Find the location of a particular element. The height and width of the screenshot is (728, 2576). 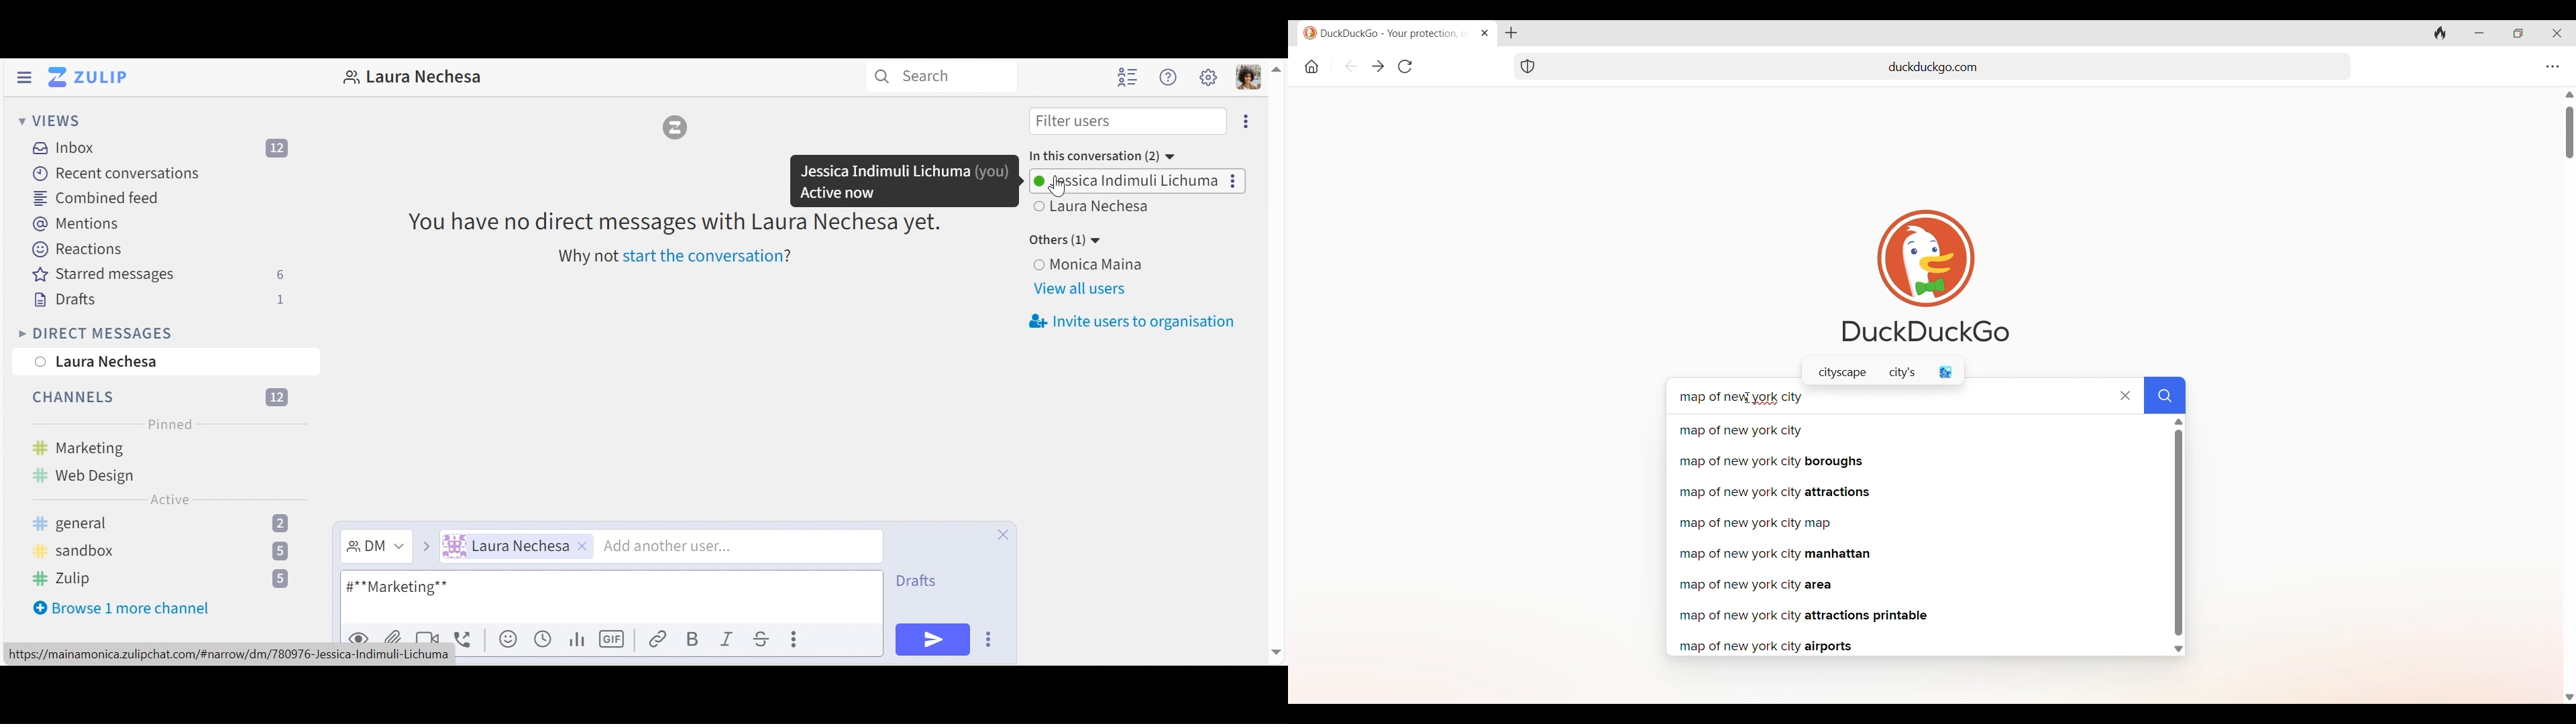

map of new york city boroughs is located at coordinates (1917, 462).